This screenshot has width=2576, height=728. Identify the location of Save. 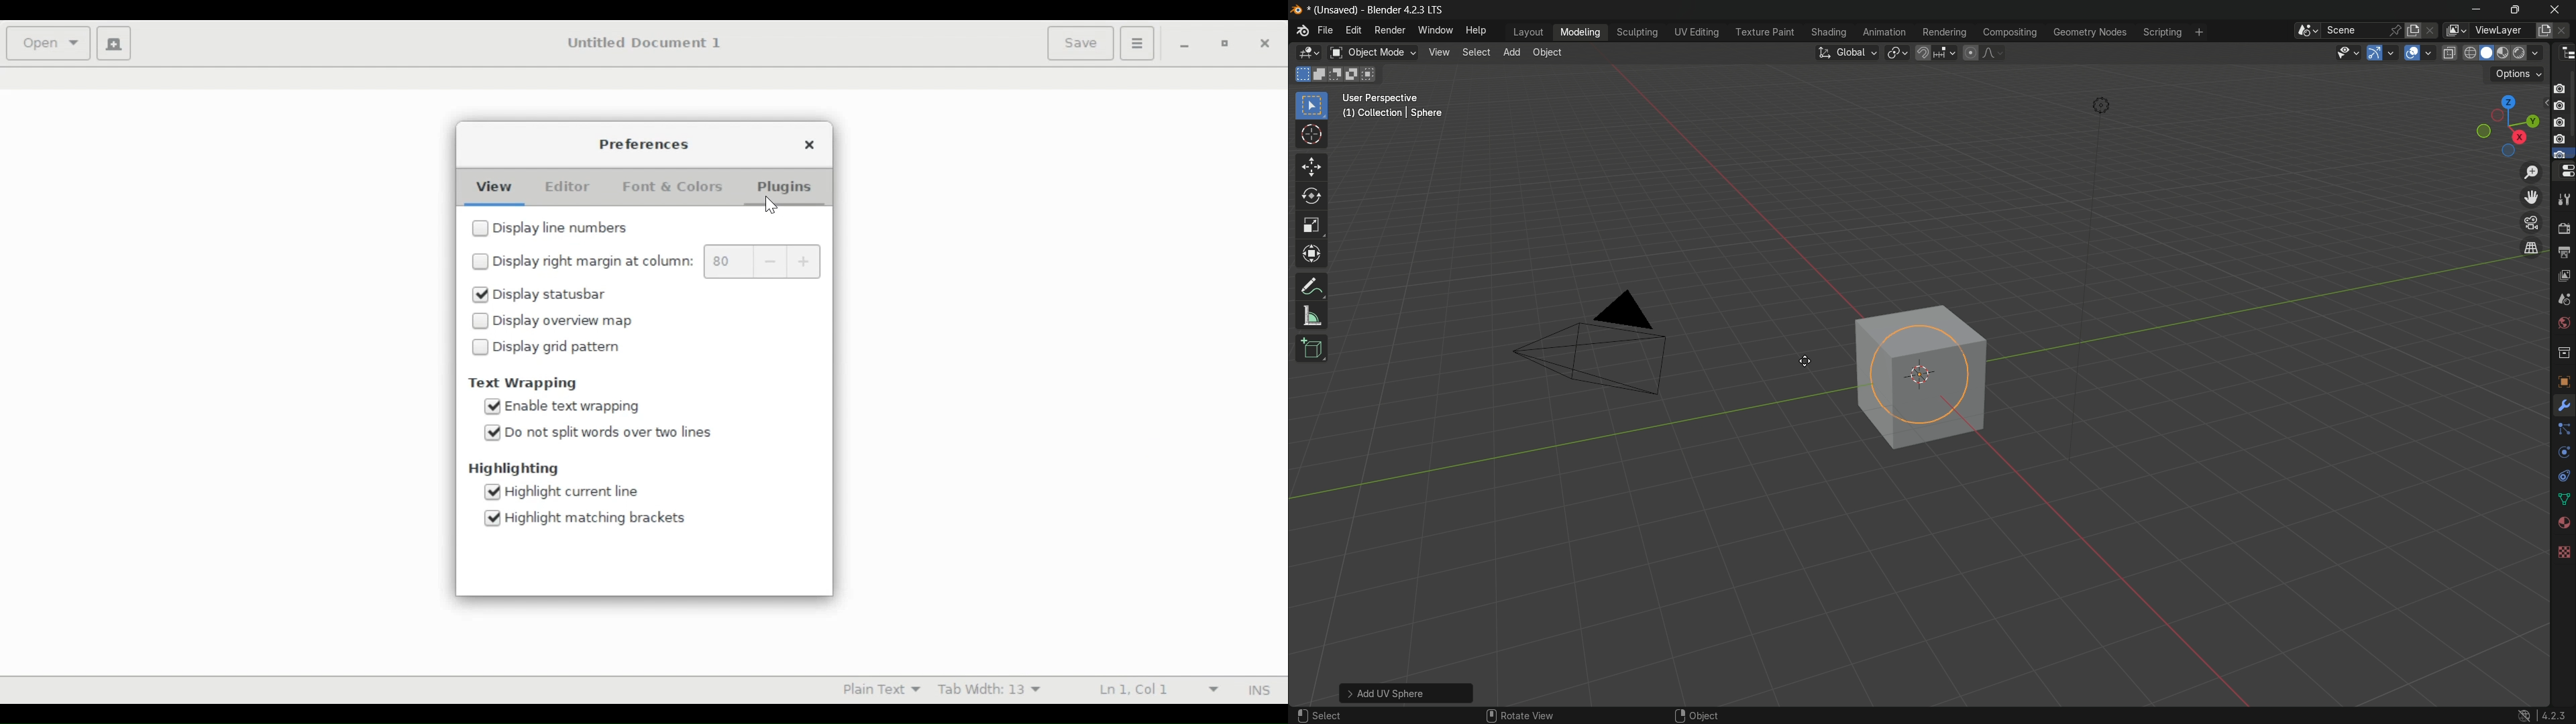
(1079, 43).